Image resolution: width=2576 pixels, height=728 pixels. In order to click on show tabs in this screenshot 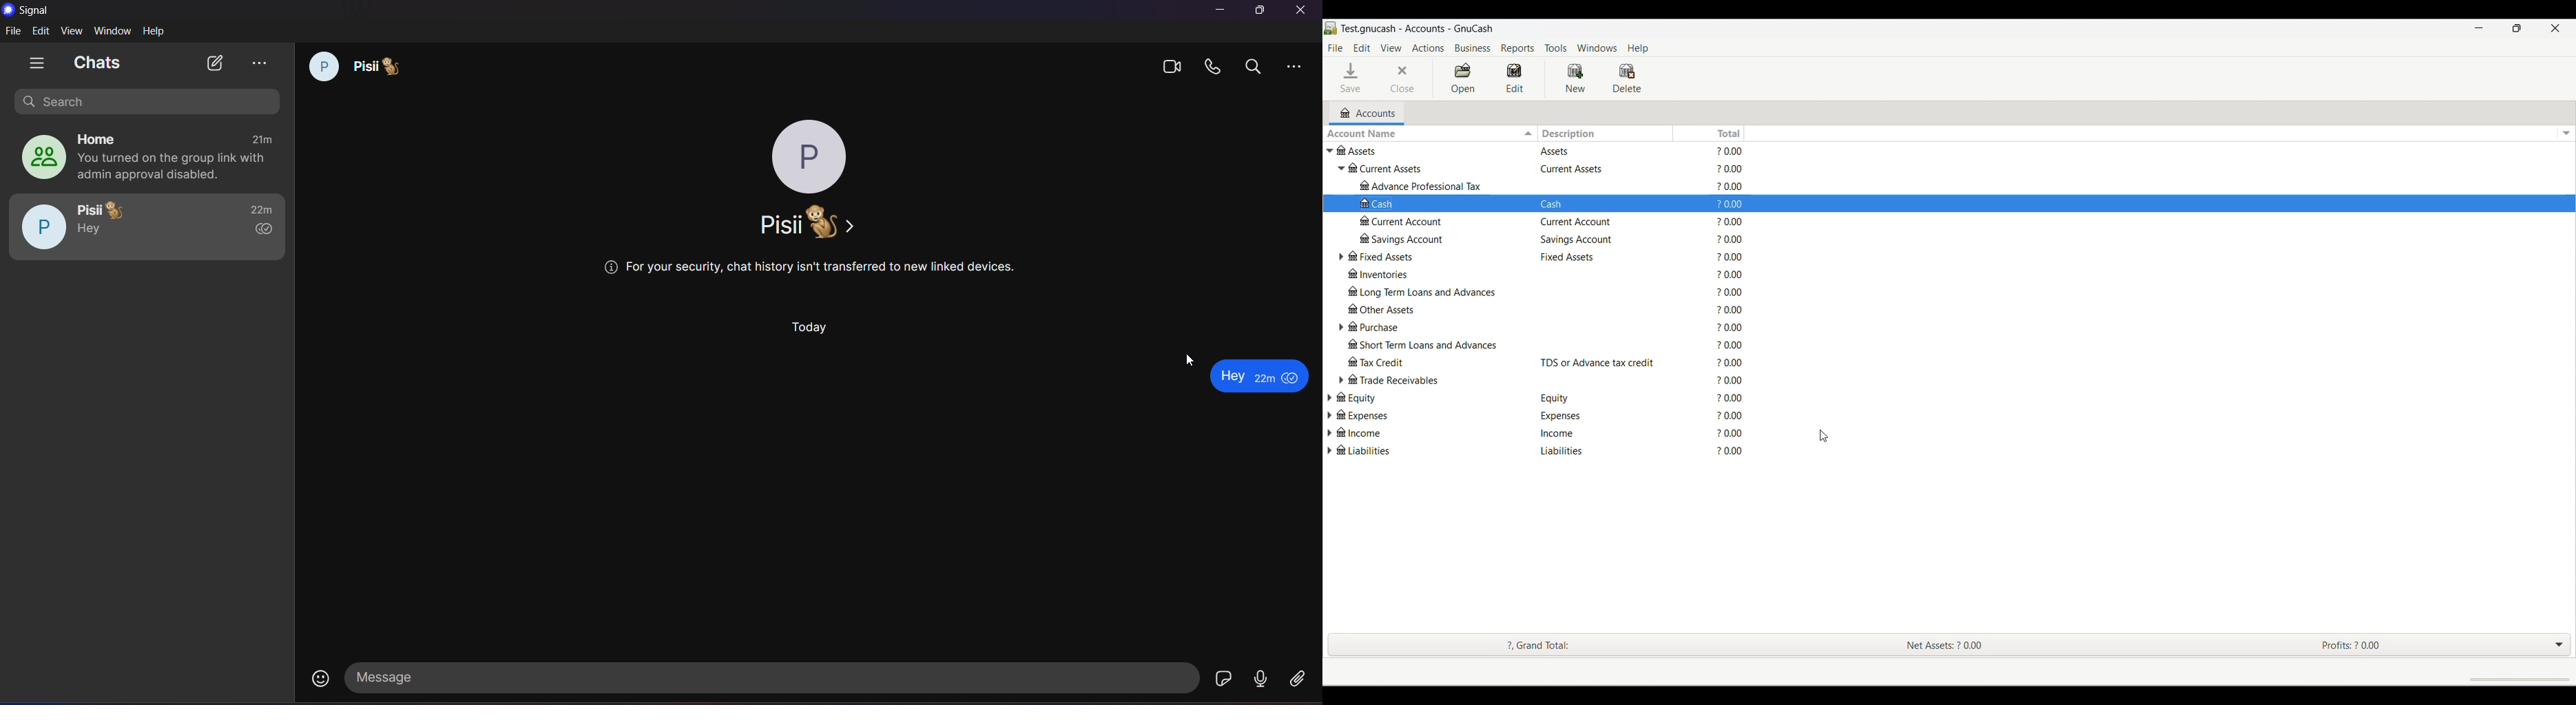, I will do `click(38, 65)`.